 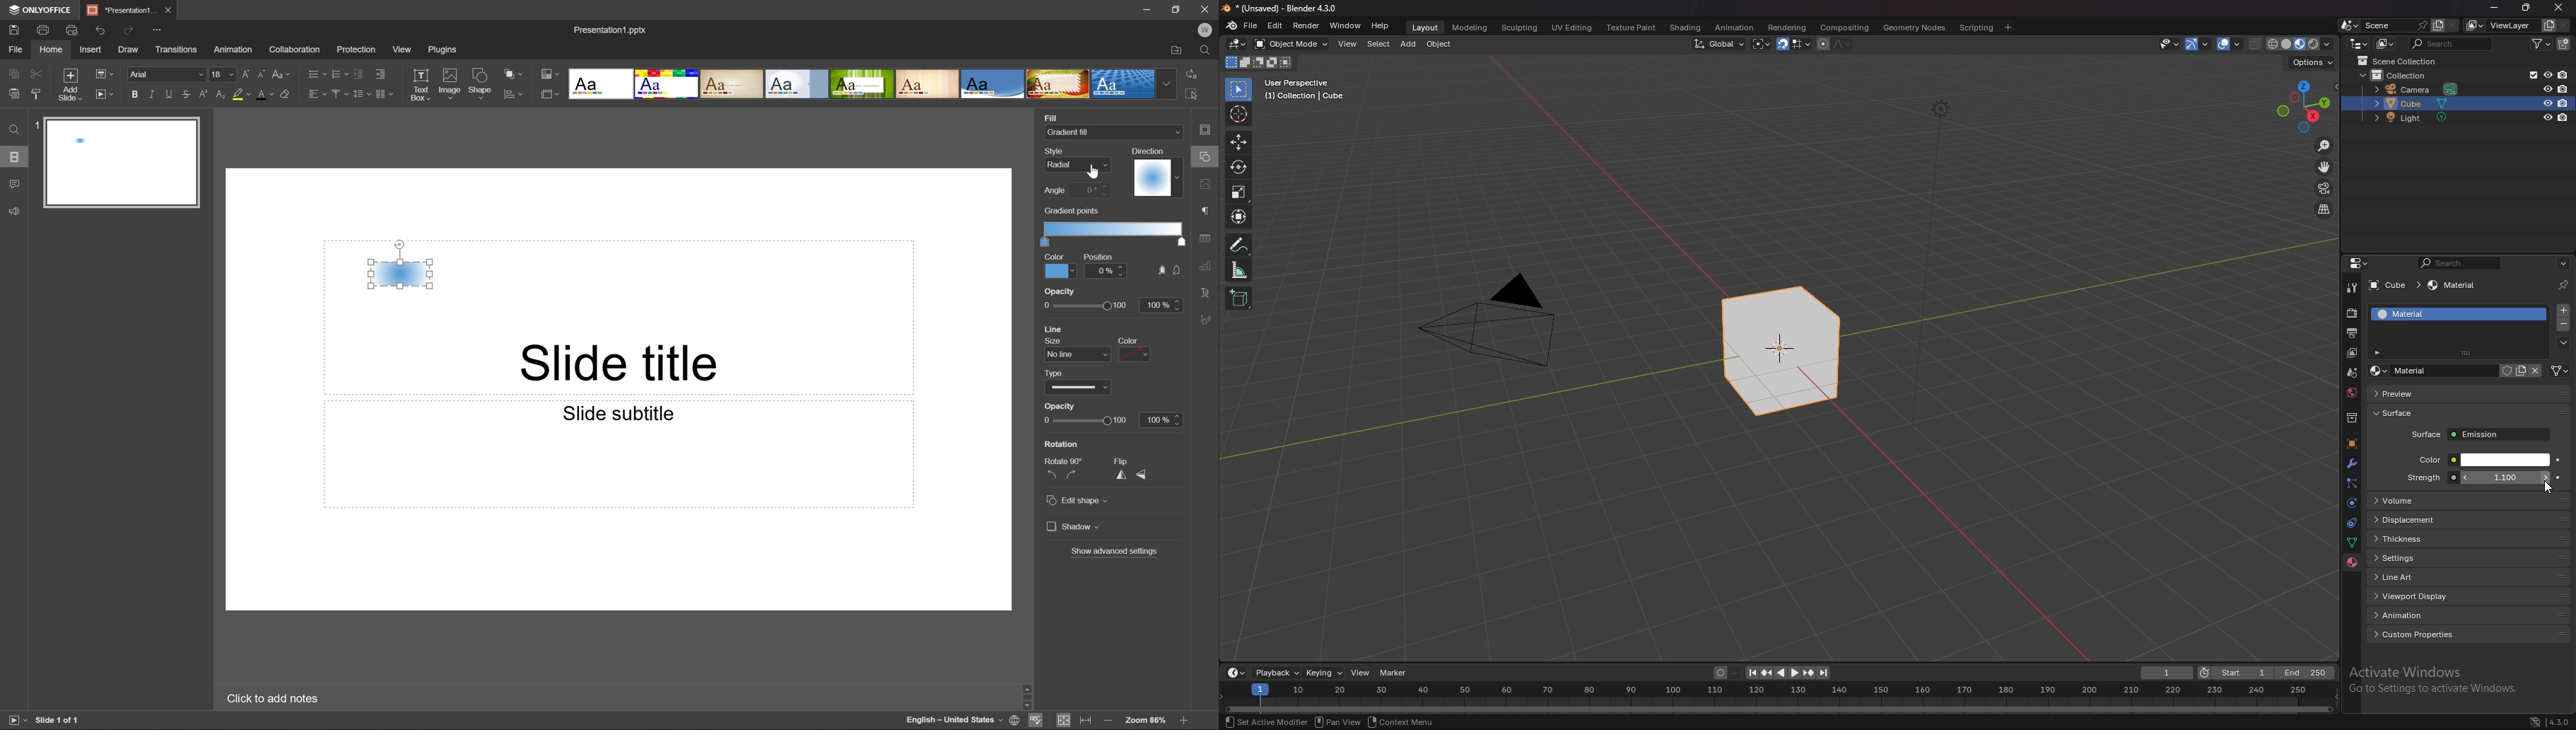 What do you see at coordinates (2560, 9) in the screenshot?
I see `` at bounding box center [2560, 9].